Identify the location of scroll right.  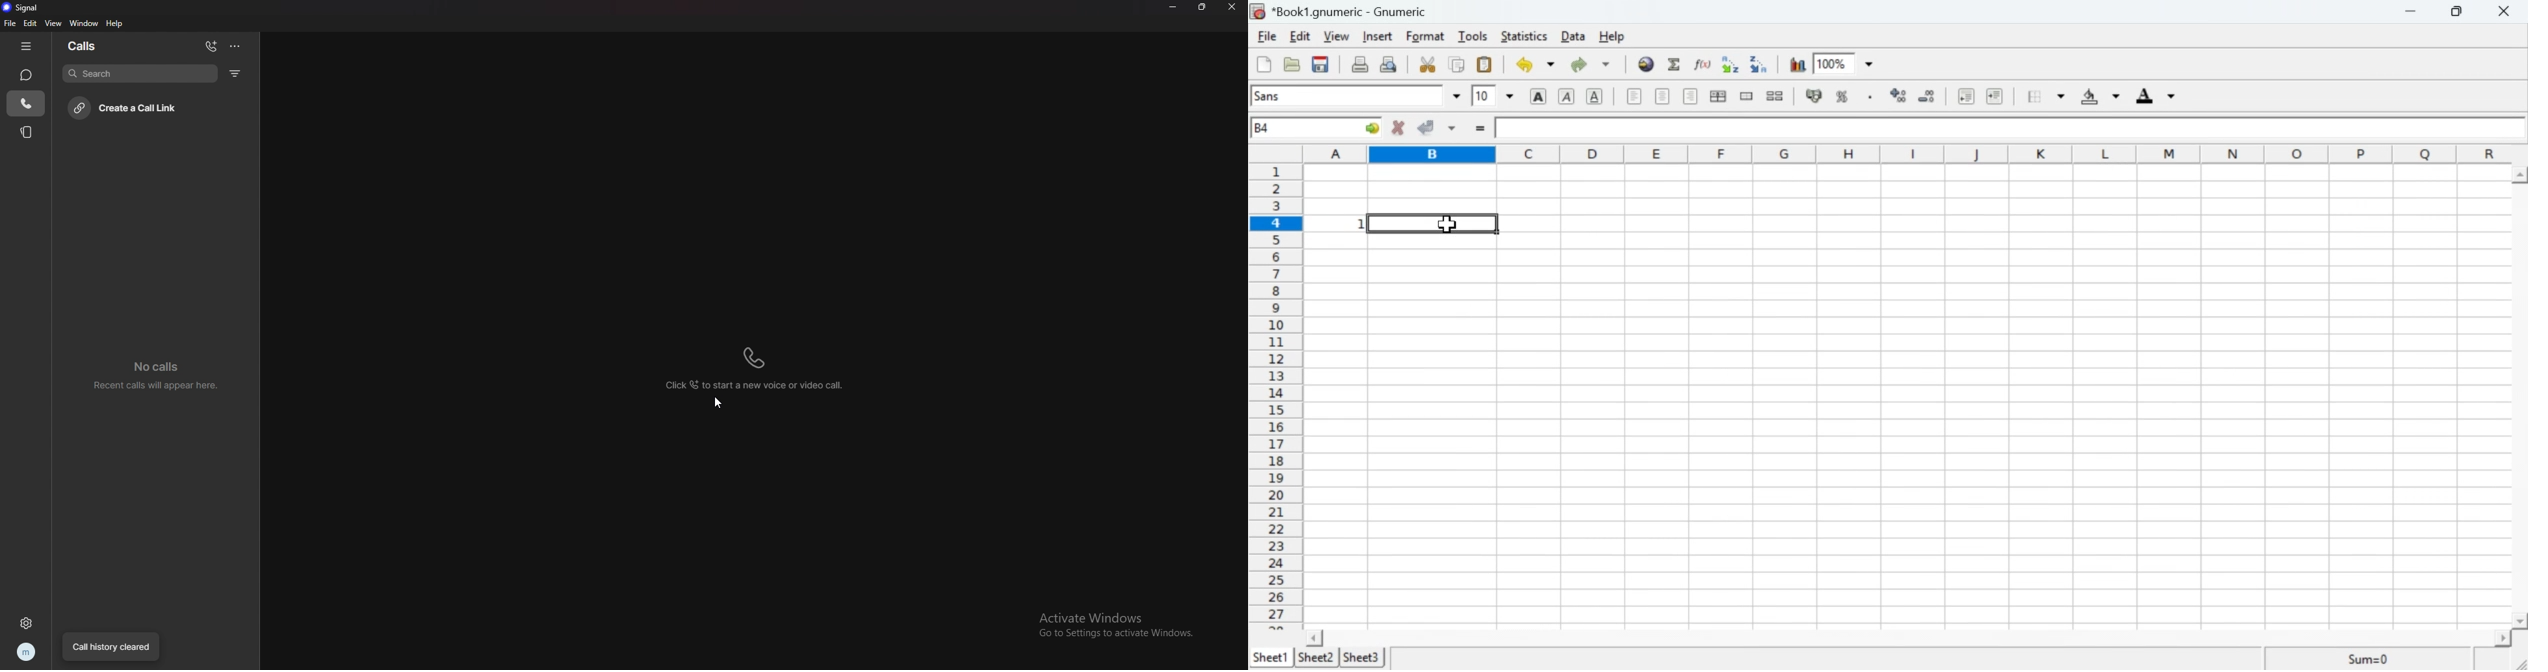
(2503, 638).